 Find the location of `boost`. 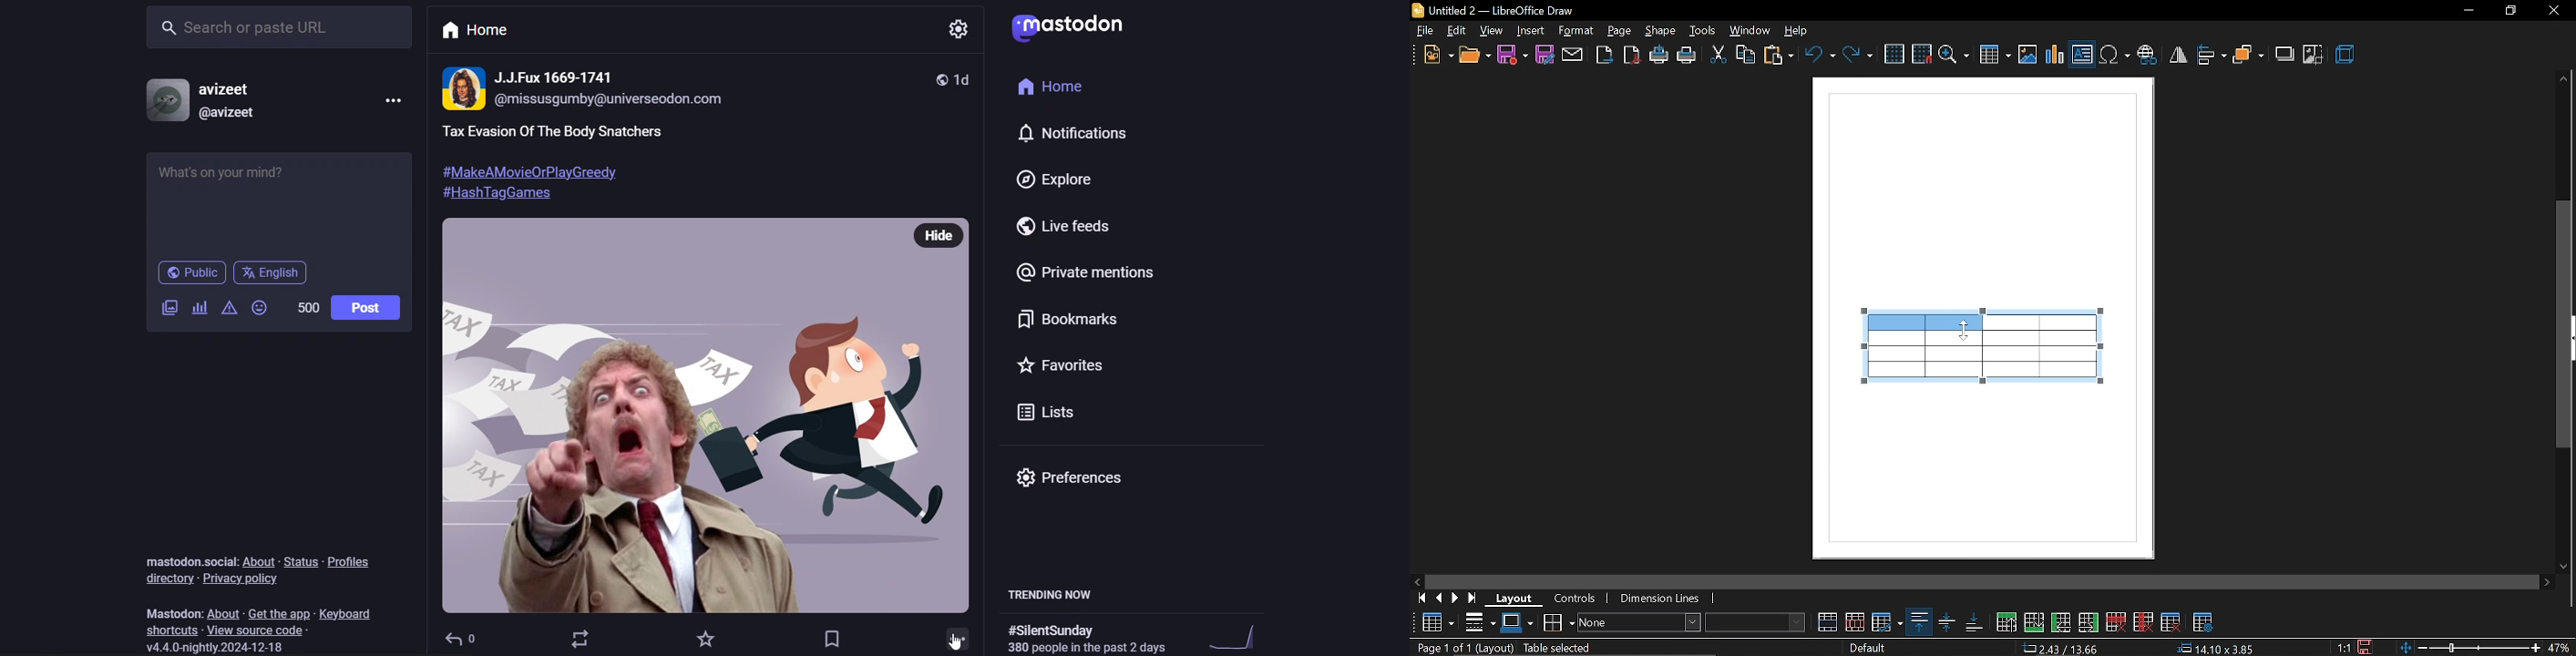

boost is located at coordinates (579, 640).